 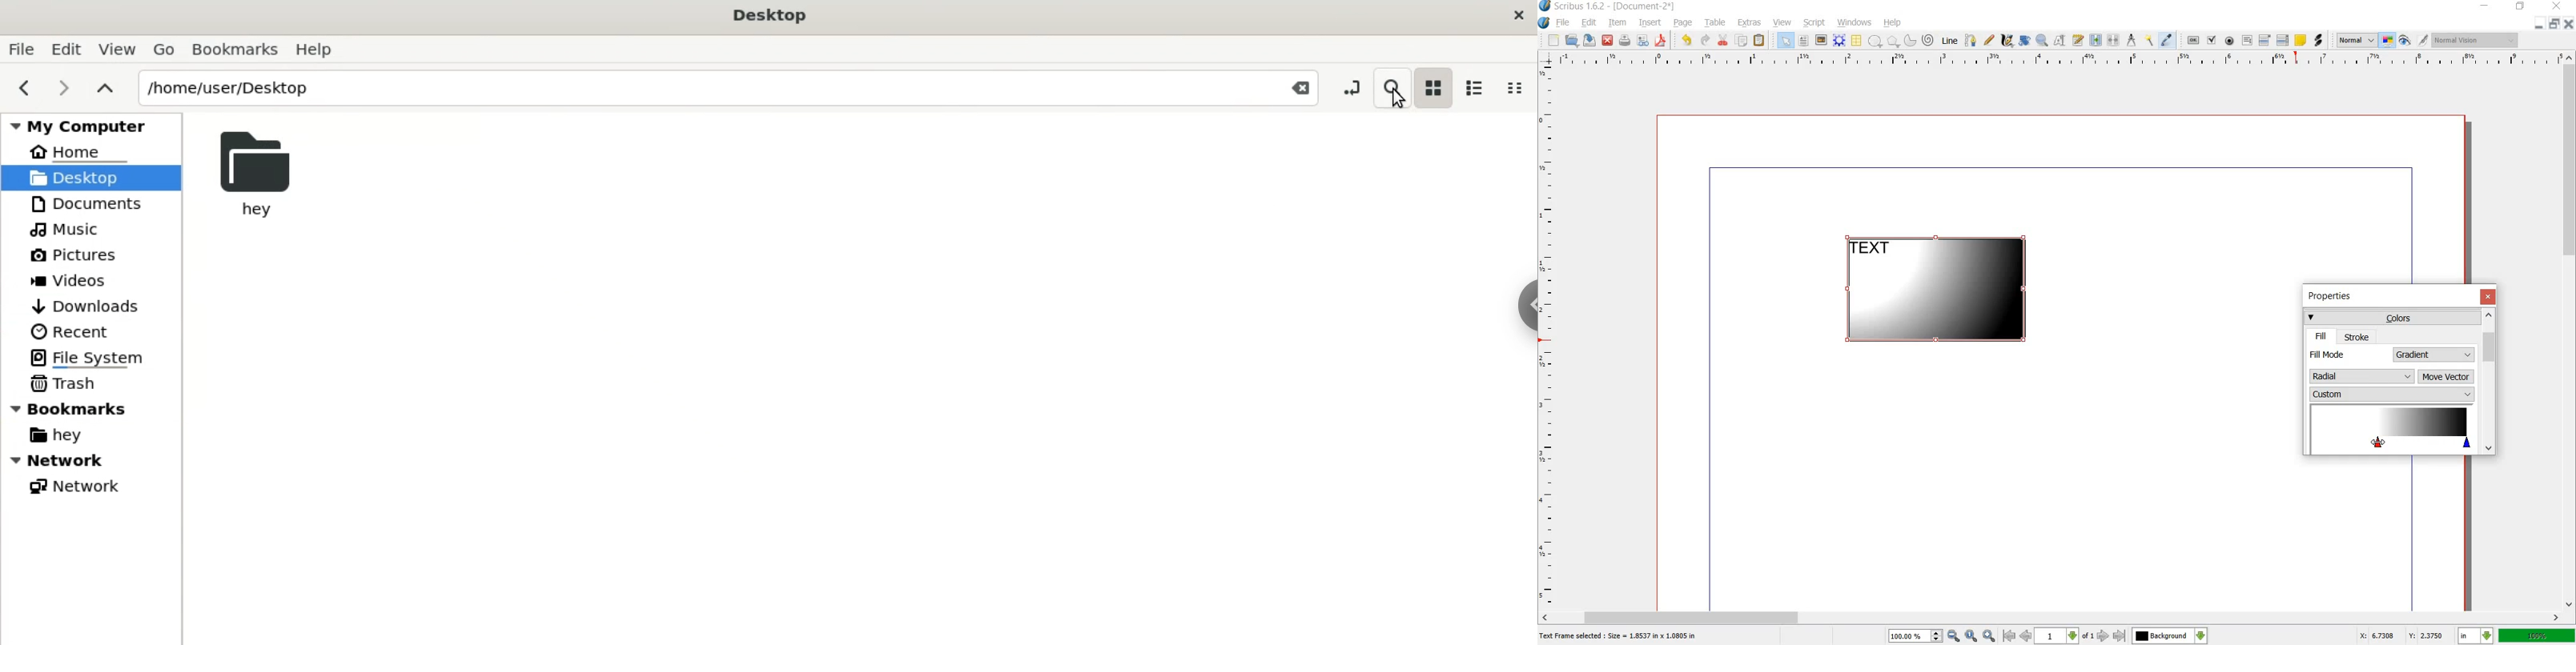 I want to click on zoom in or out, so click(x=2041, y=41).